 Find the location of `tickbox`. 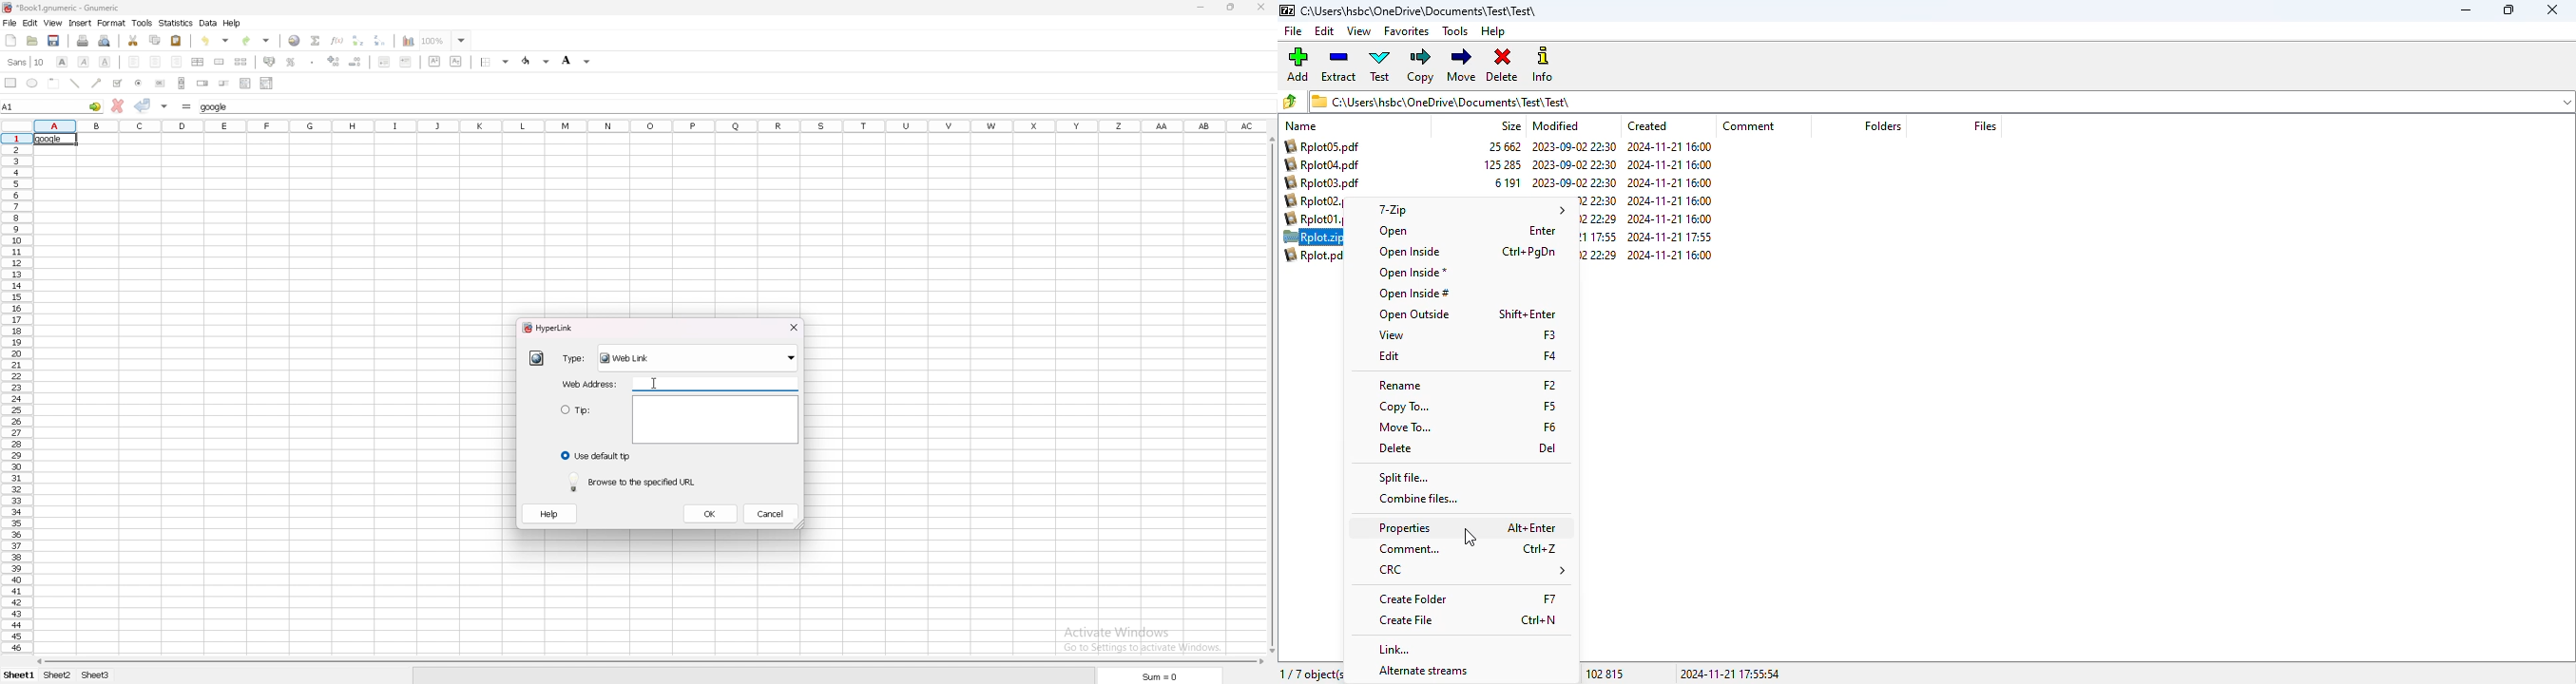

tickbox is located at coordinates (118, 83).